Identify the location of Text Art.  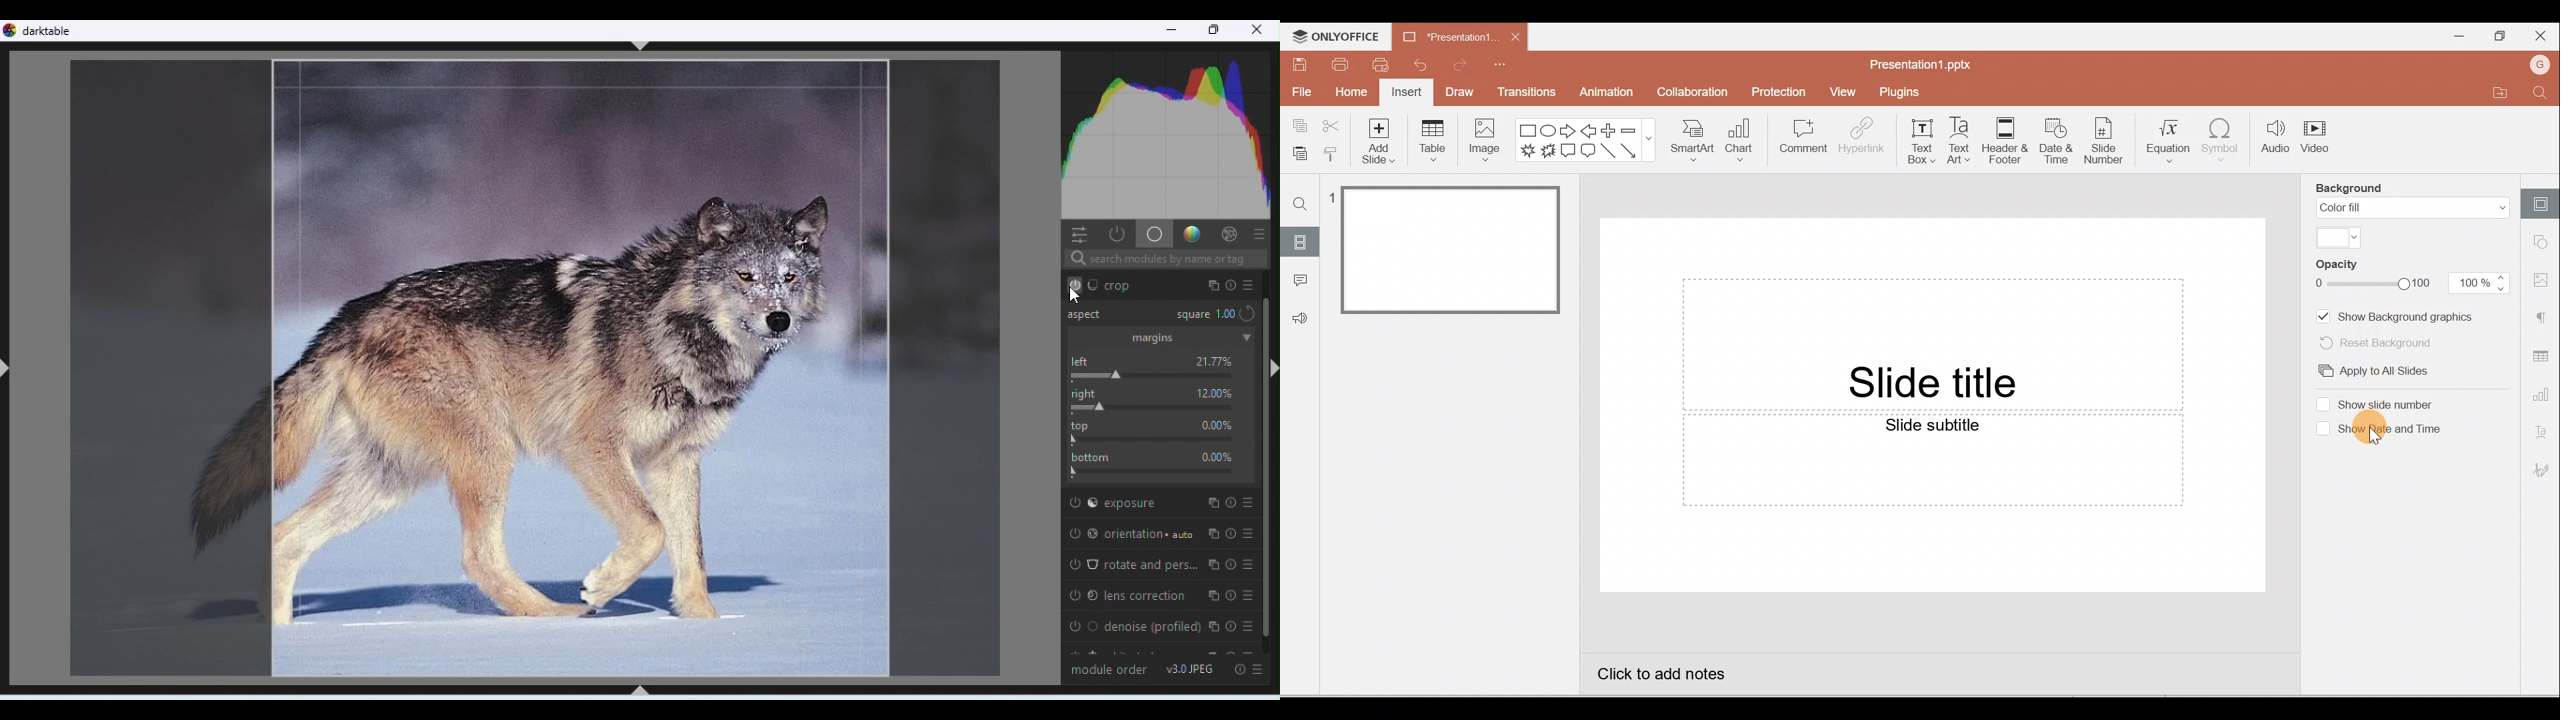
(1959, 141).